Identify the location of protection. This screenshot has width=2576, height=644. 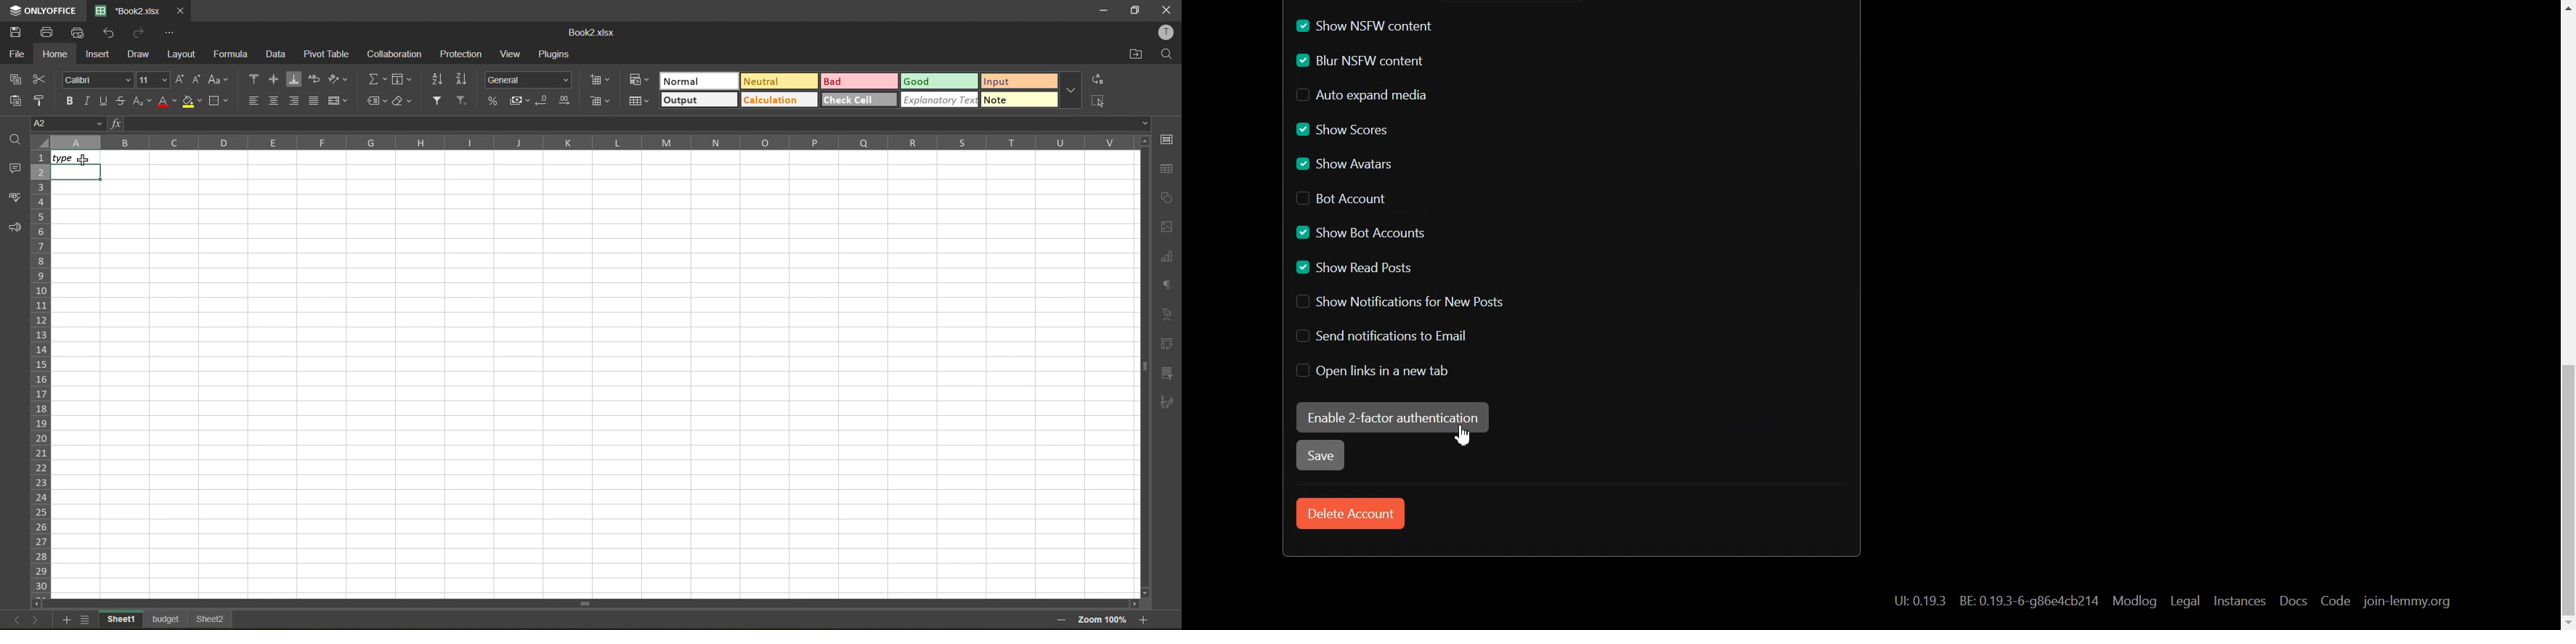
(462, 53).